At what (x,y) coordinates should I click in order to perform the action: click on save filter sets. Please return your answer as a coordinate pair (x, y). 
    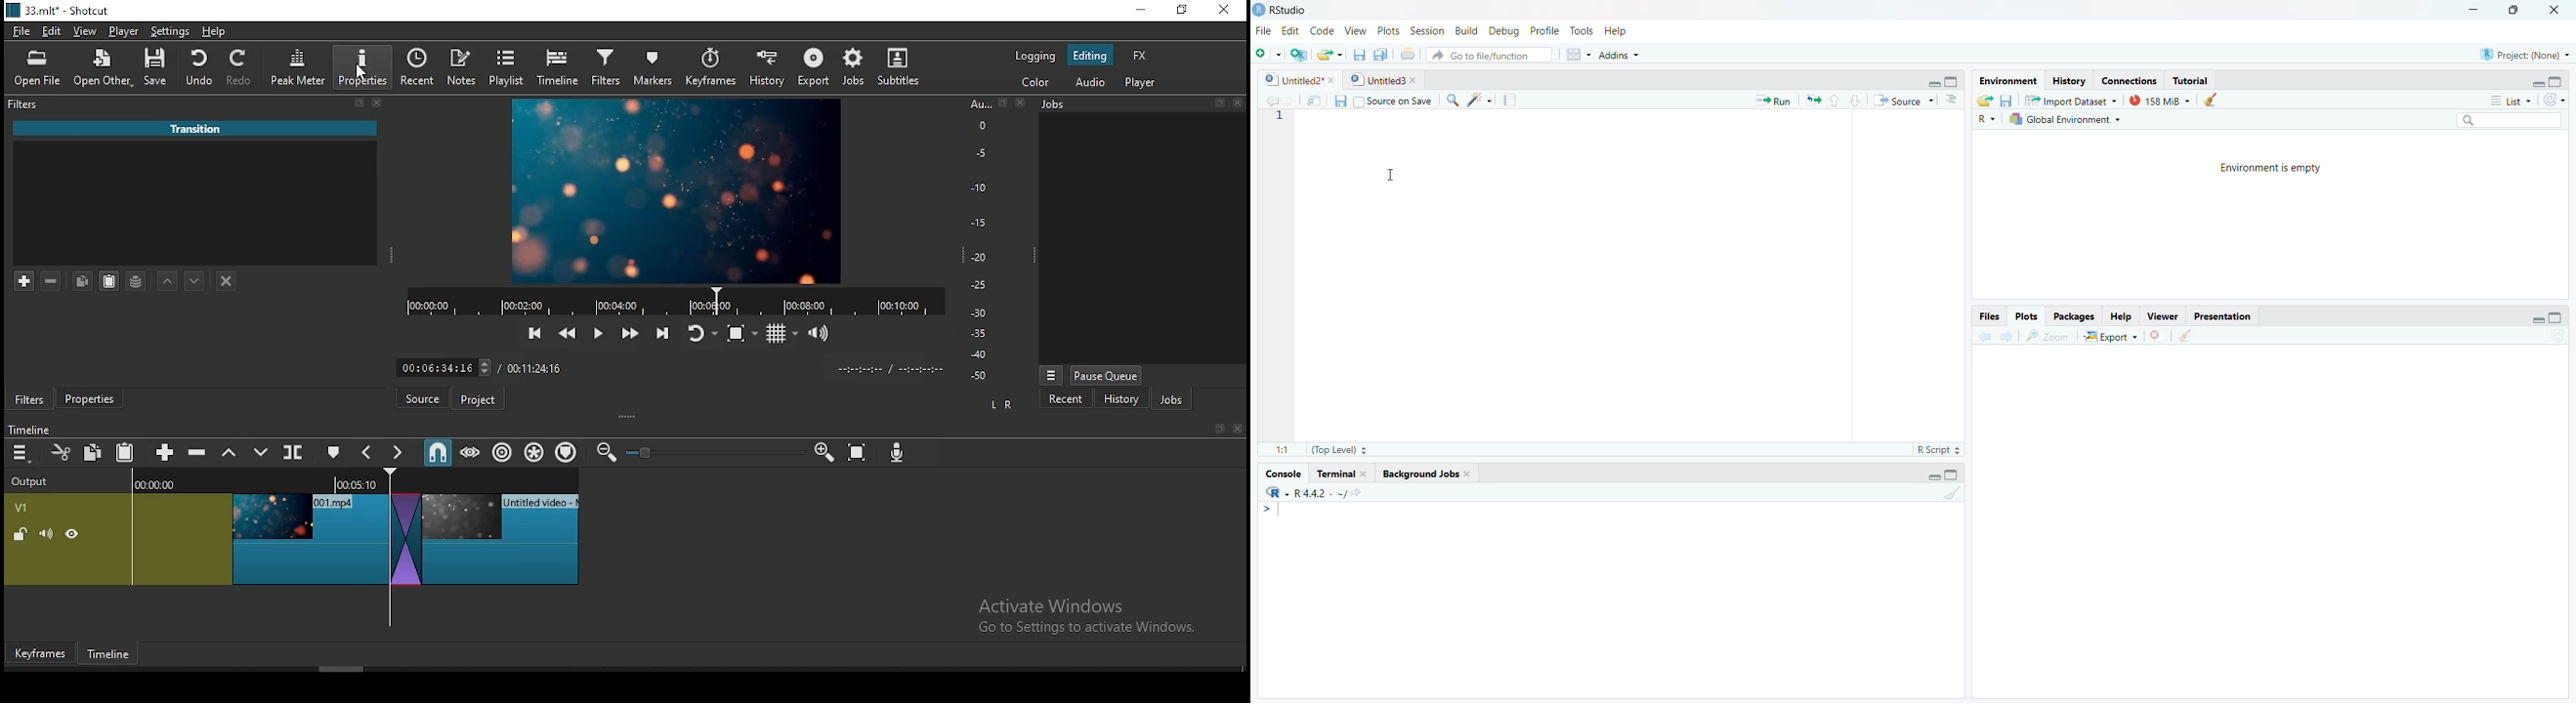
    Looking at the image, I should click on (140, 279).